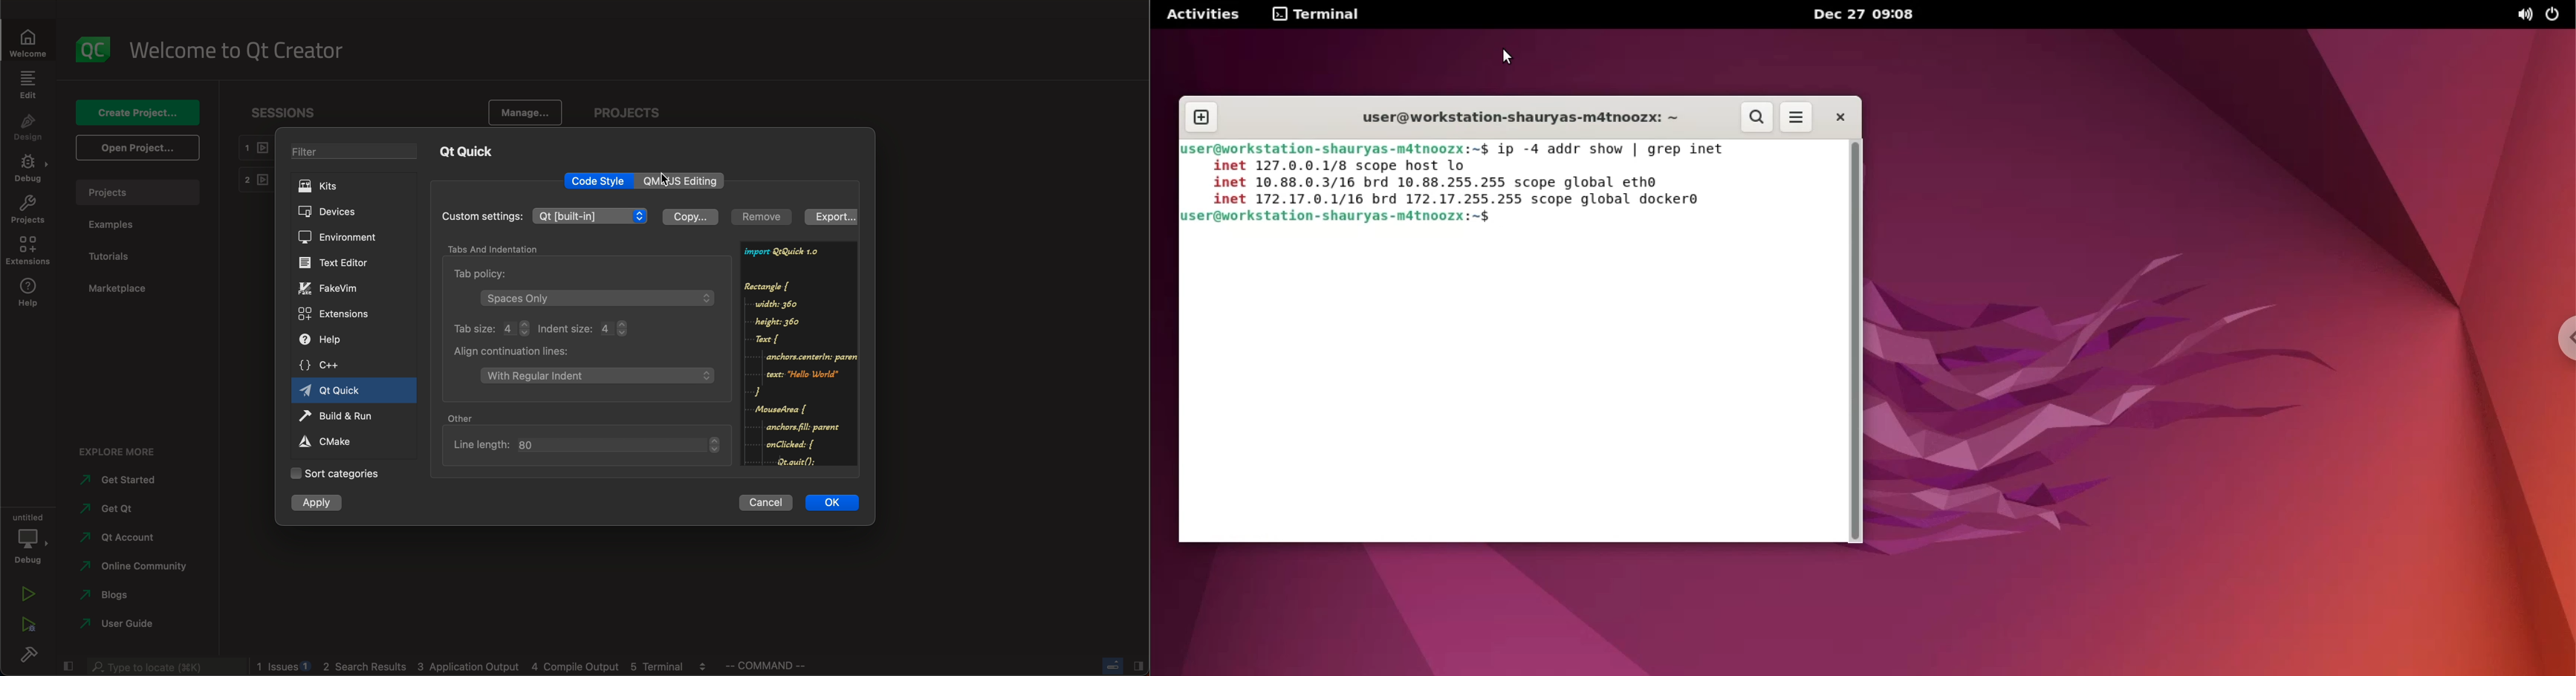 Image resolution: width=2576 pixels, height=700 pixels. What do you see at coordinates (348, 212) in the screenshot?
I see `devices` at bounding box center [348, 212].